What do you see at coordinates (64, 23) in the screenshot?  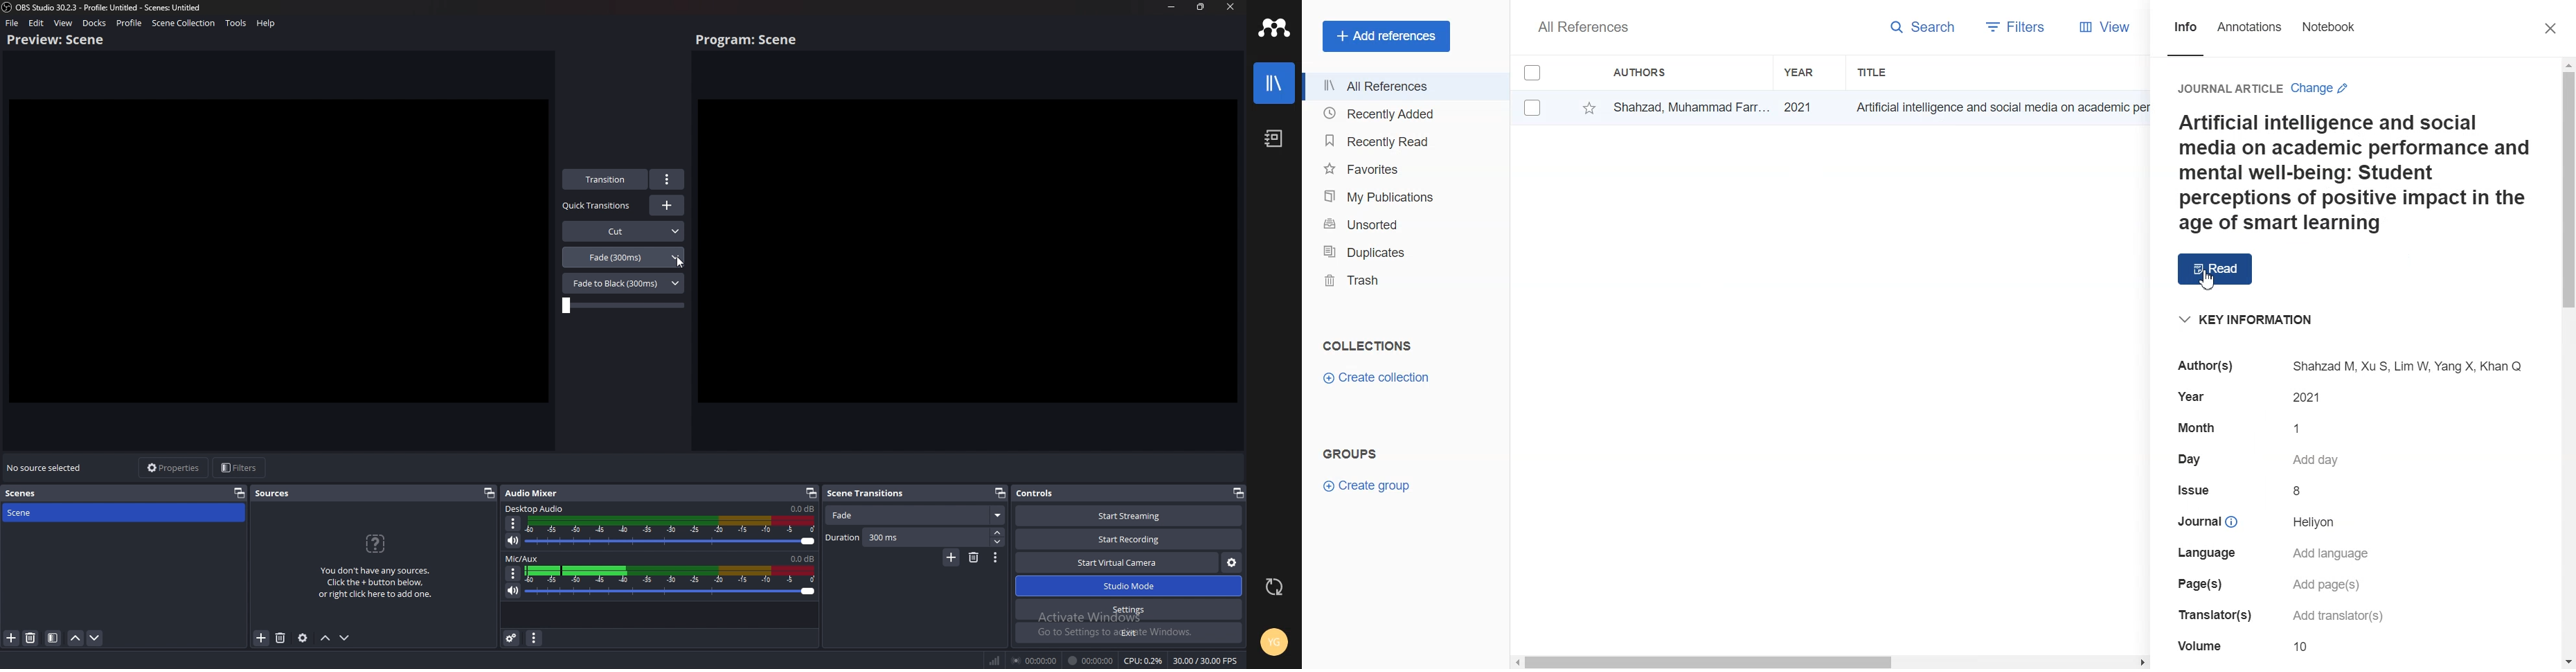 I see `view` at bounding box center [64, 23].